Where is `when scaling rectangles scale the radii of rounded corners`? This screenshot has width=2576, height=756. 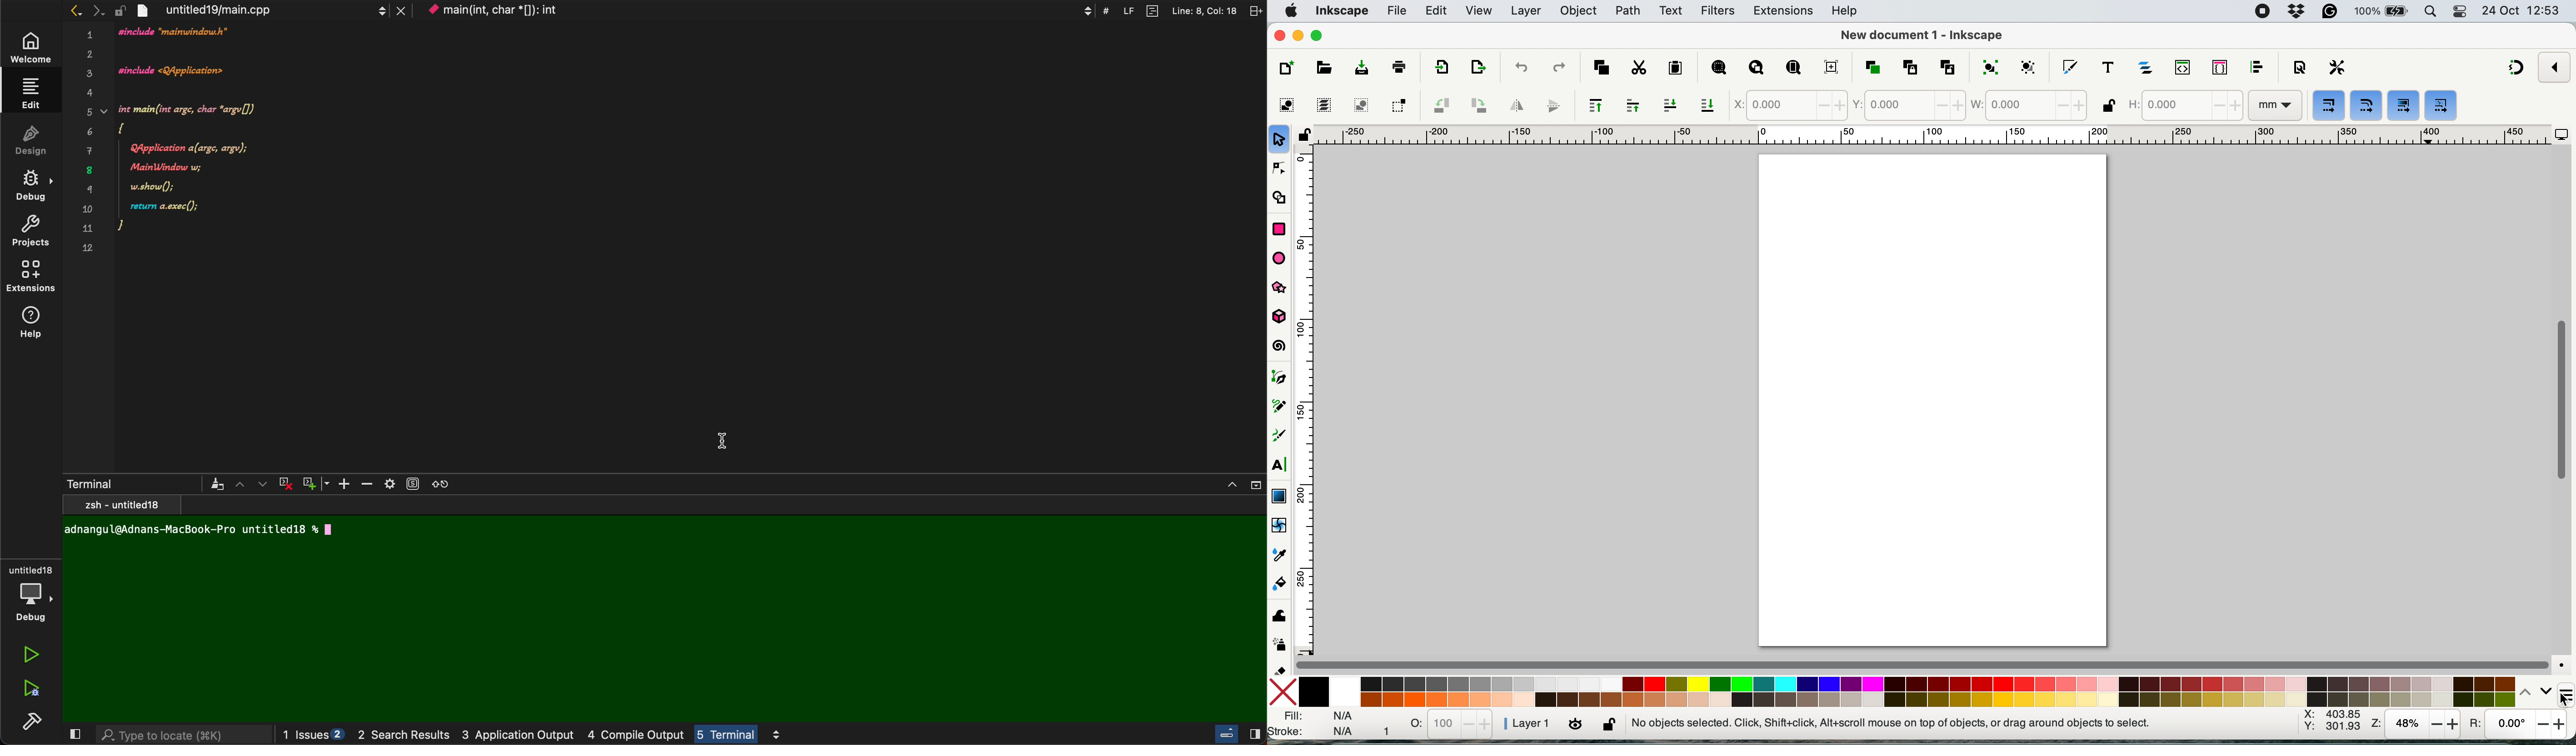
when scaling rectangles scale the radii of rounded corners is located at coordinates (2366, 106).